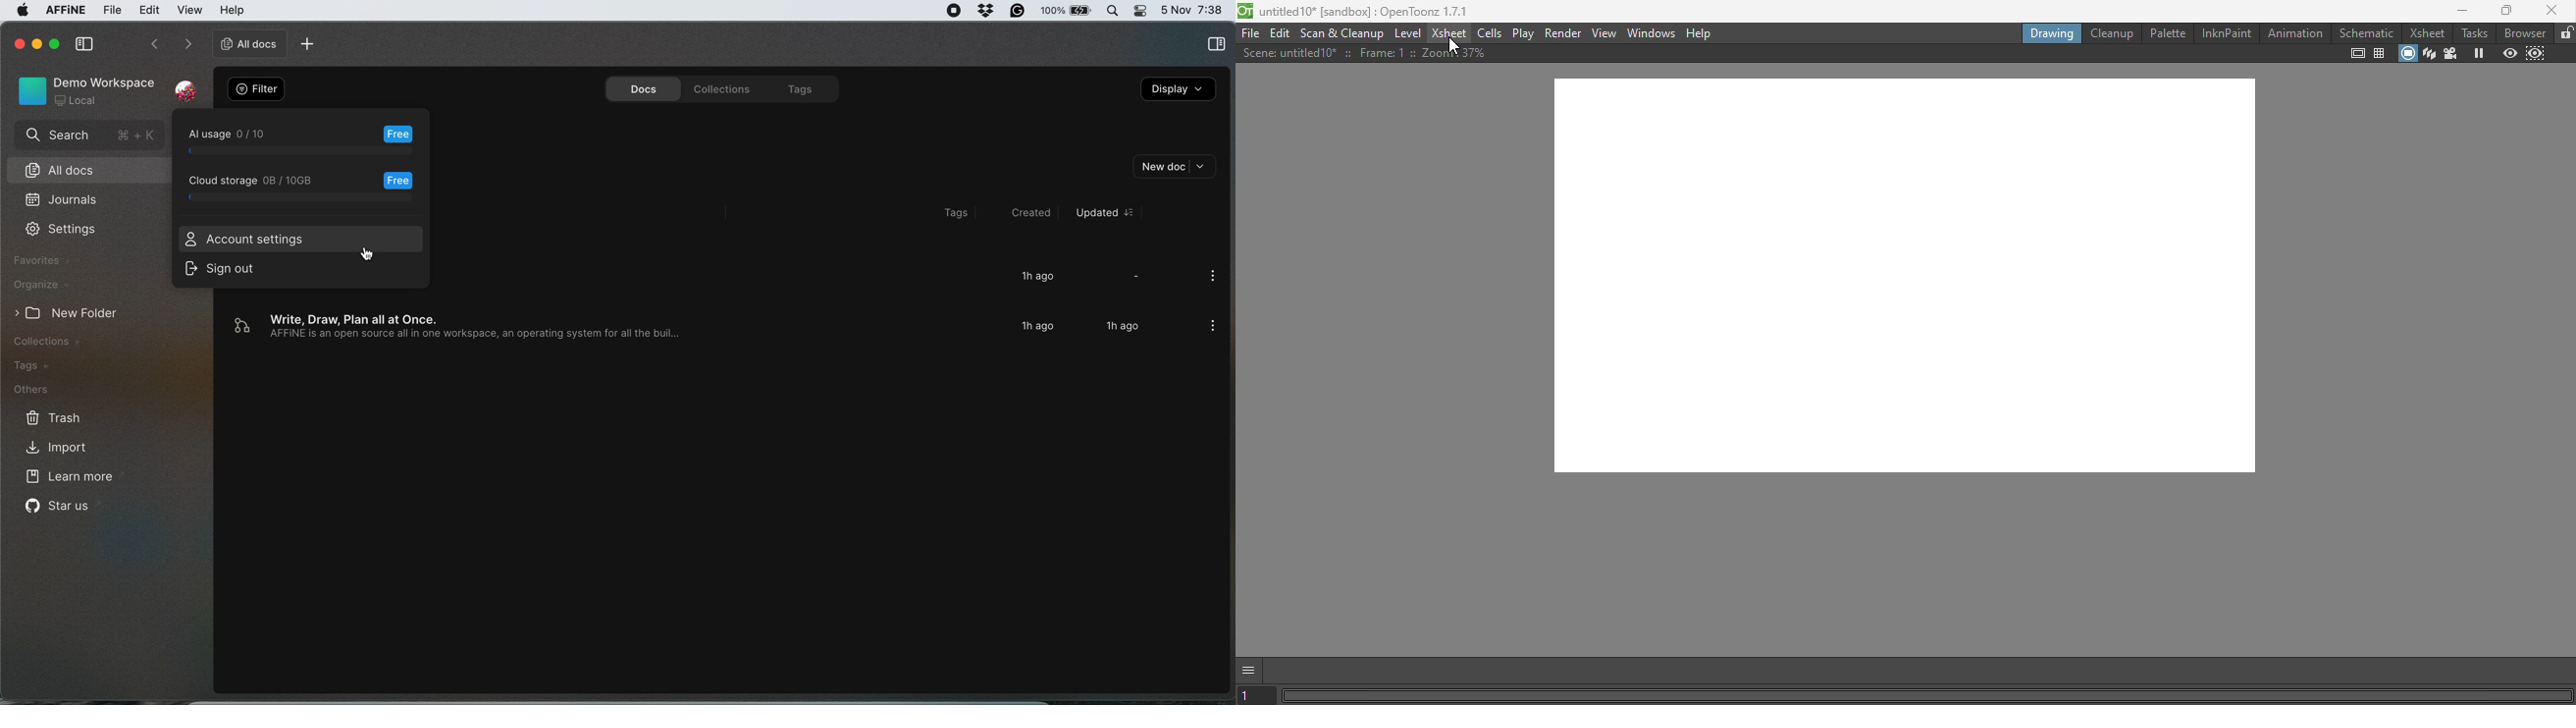 Image resolution: width=2576 pixels, height=728 pixels. Describe the element at coordinates (43, 391) in the screenshot. I see `others` at that location.